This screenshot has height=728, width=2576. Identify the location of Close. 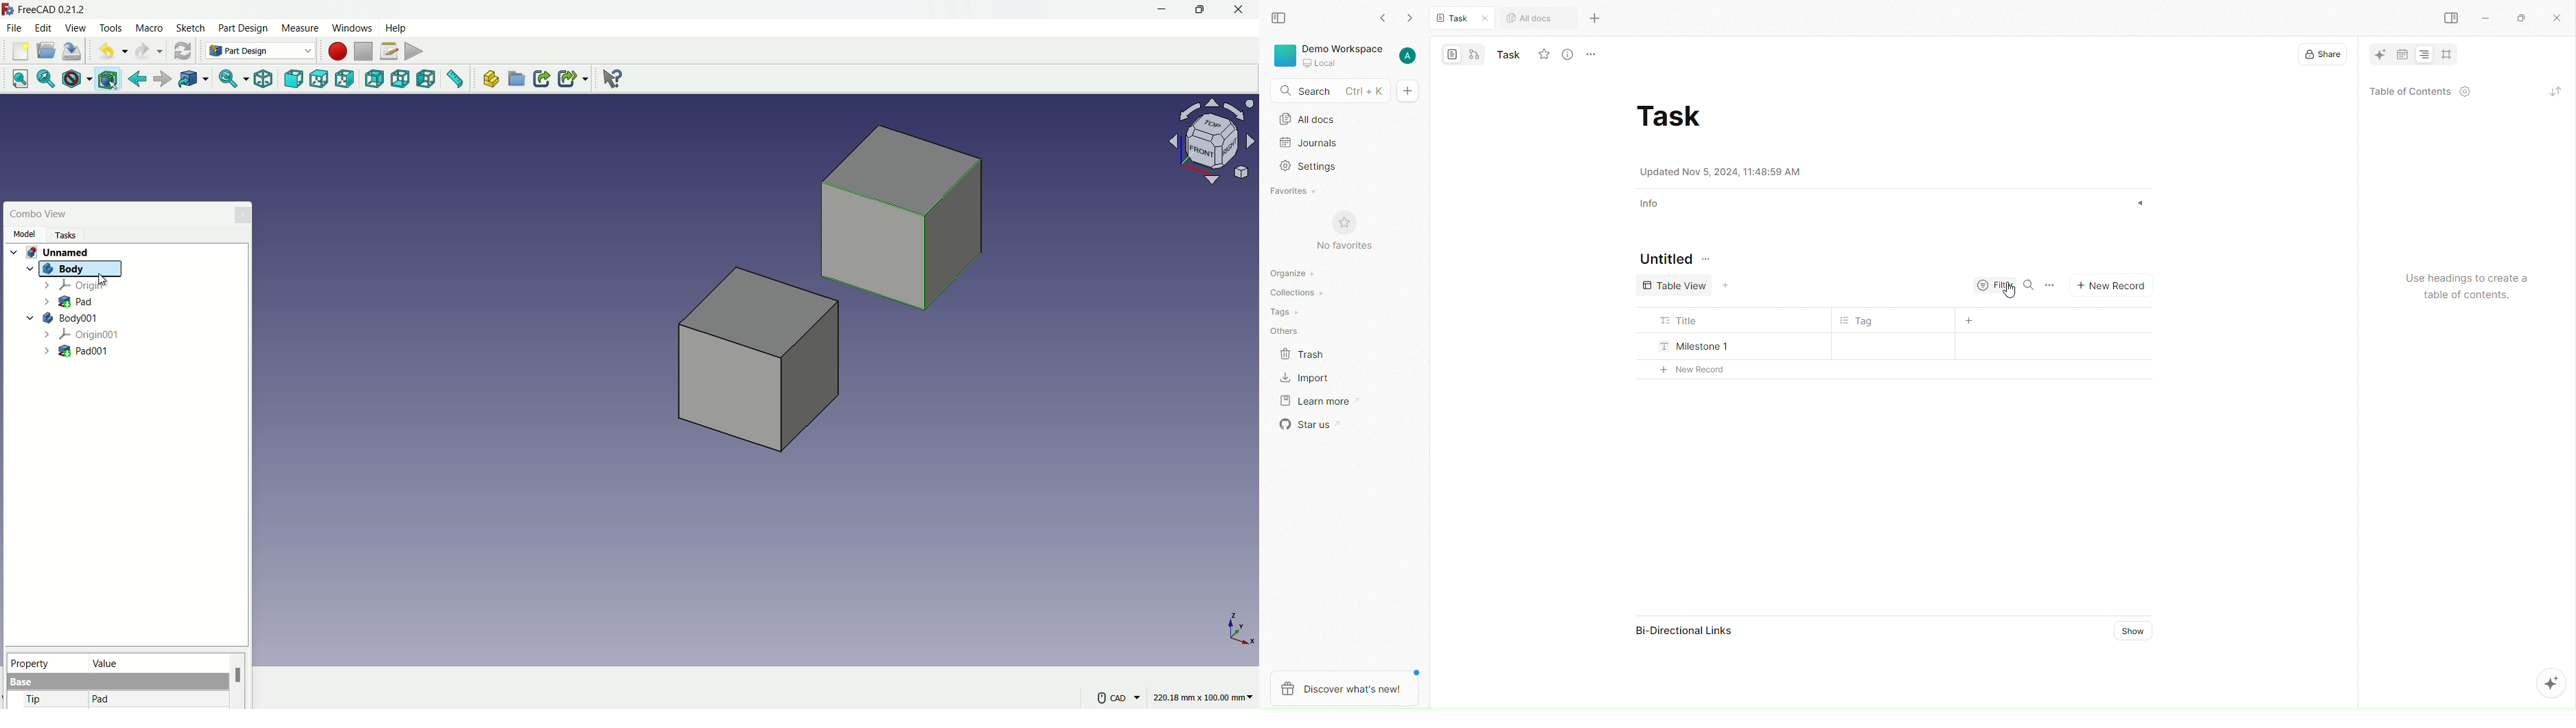
(2556, 16).